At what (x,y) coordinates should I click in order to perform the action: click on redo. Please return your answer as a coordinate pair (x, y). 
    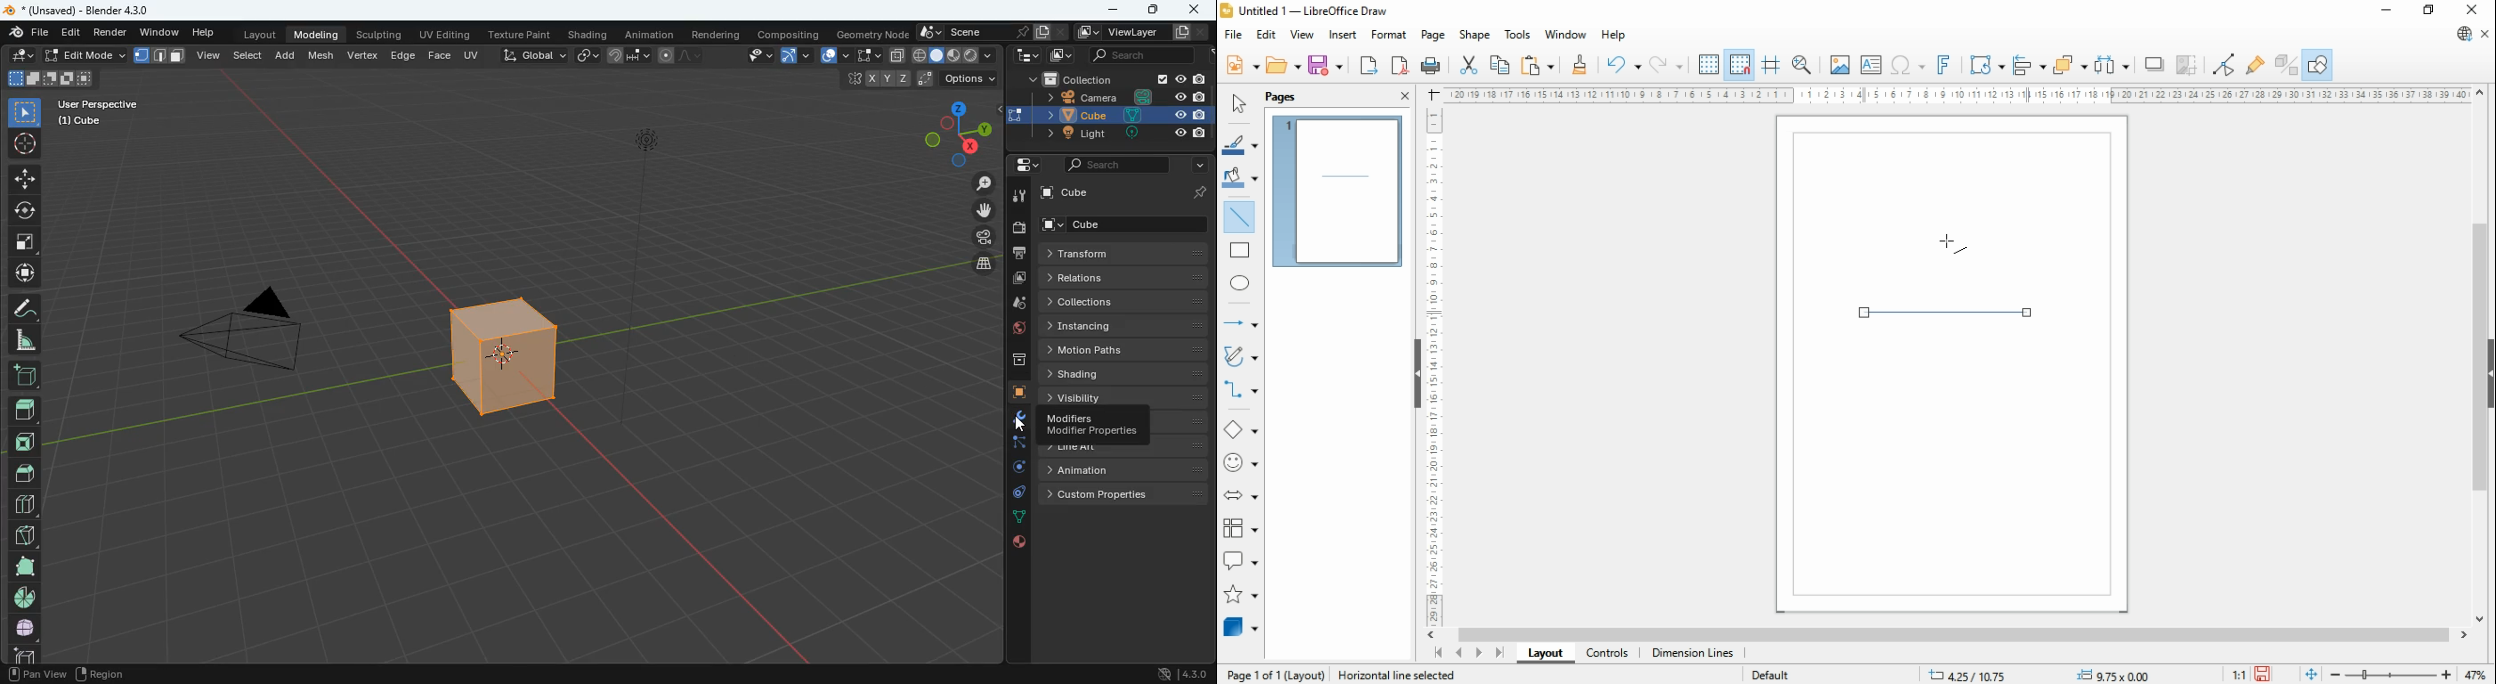
    Looking at the image, I should click on (1667, 64).